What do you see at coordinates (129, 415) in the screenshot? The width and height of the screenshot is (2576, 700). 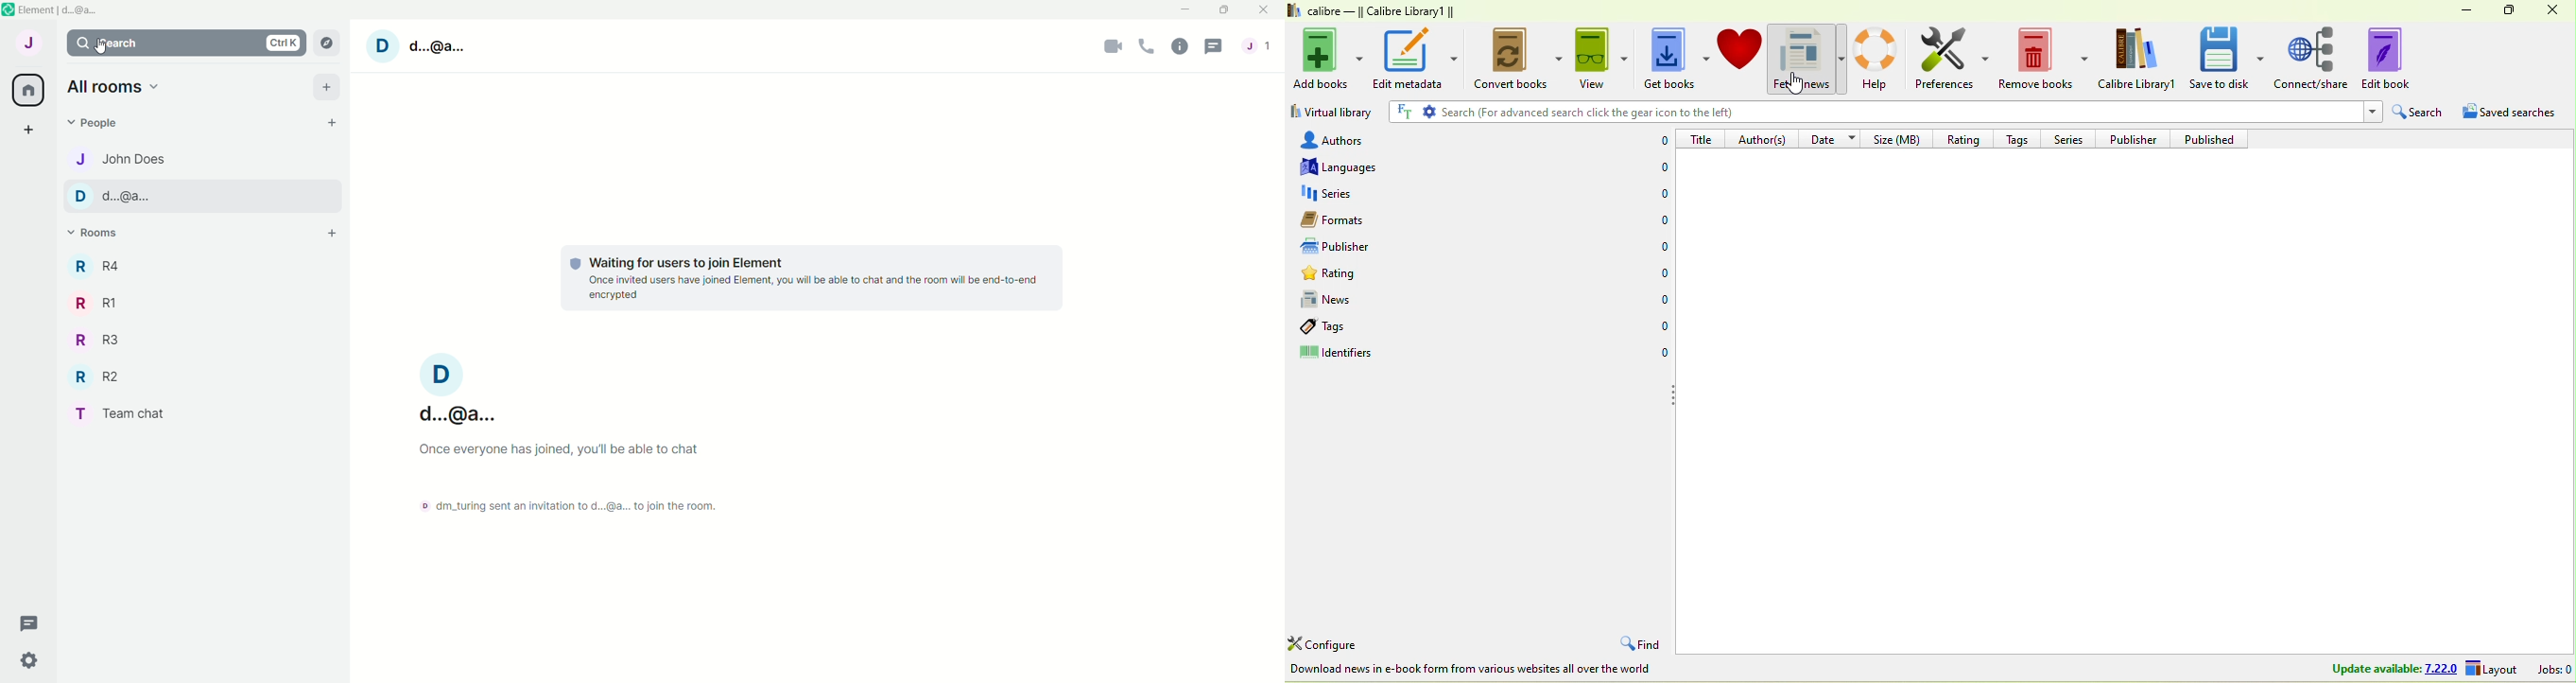 I see `team chat` at bounding box center [129, 415].